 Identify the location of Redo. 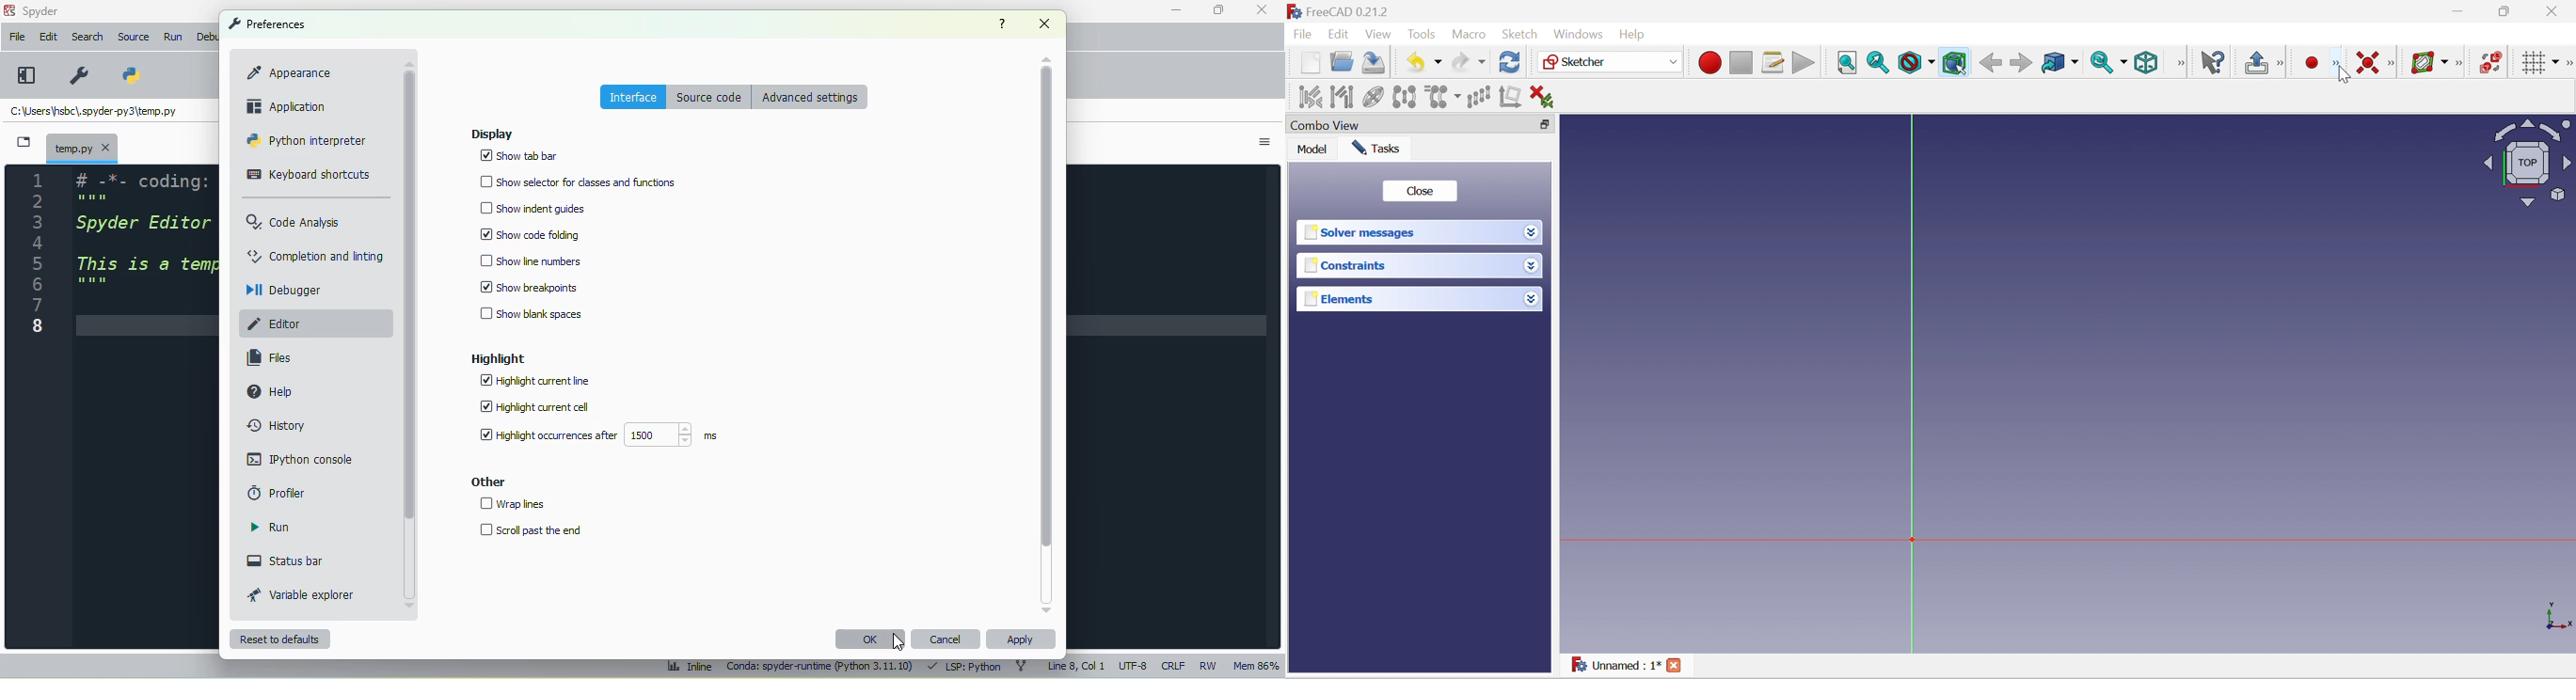
(1469, 64).